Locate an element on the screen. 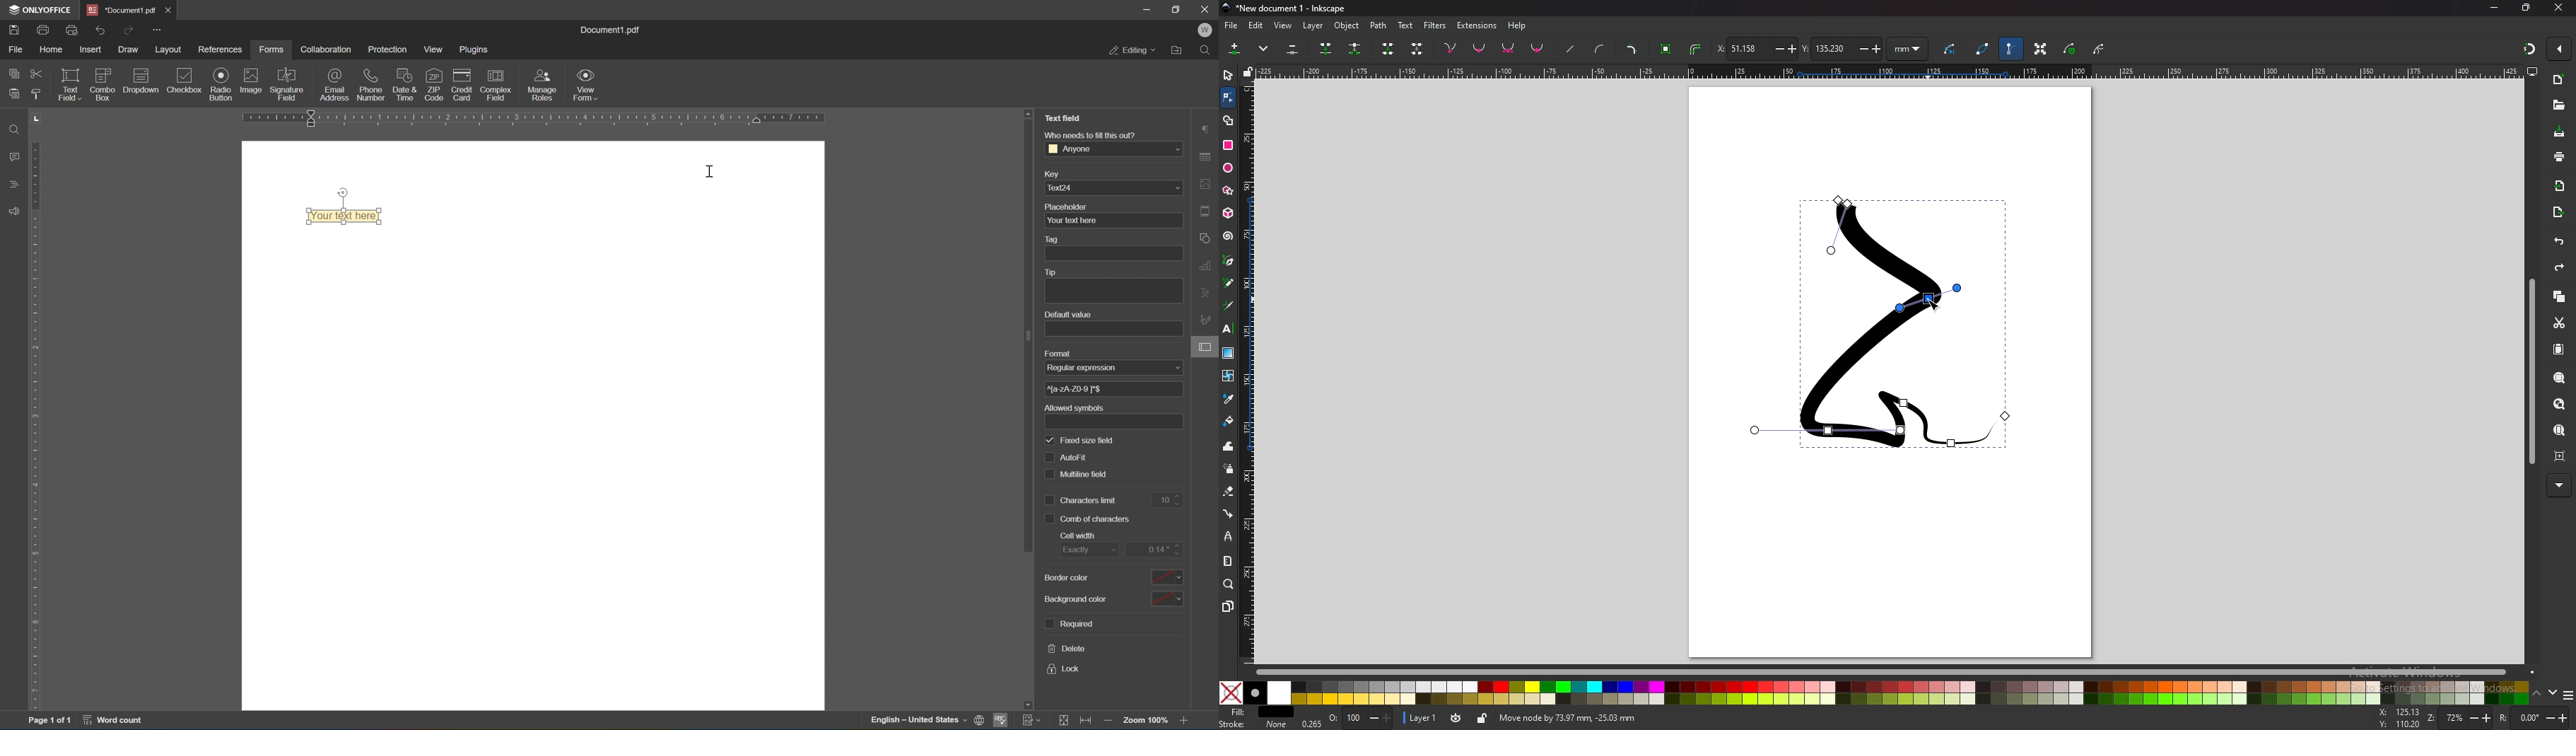 The height and width of the screenshot is (756, 2576). delete is located at coordinates (1068, 648).